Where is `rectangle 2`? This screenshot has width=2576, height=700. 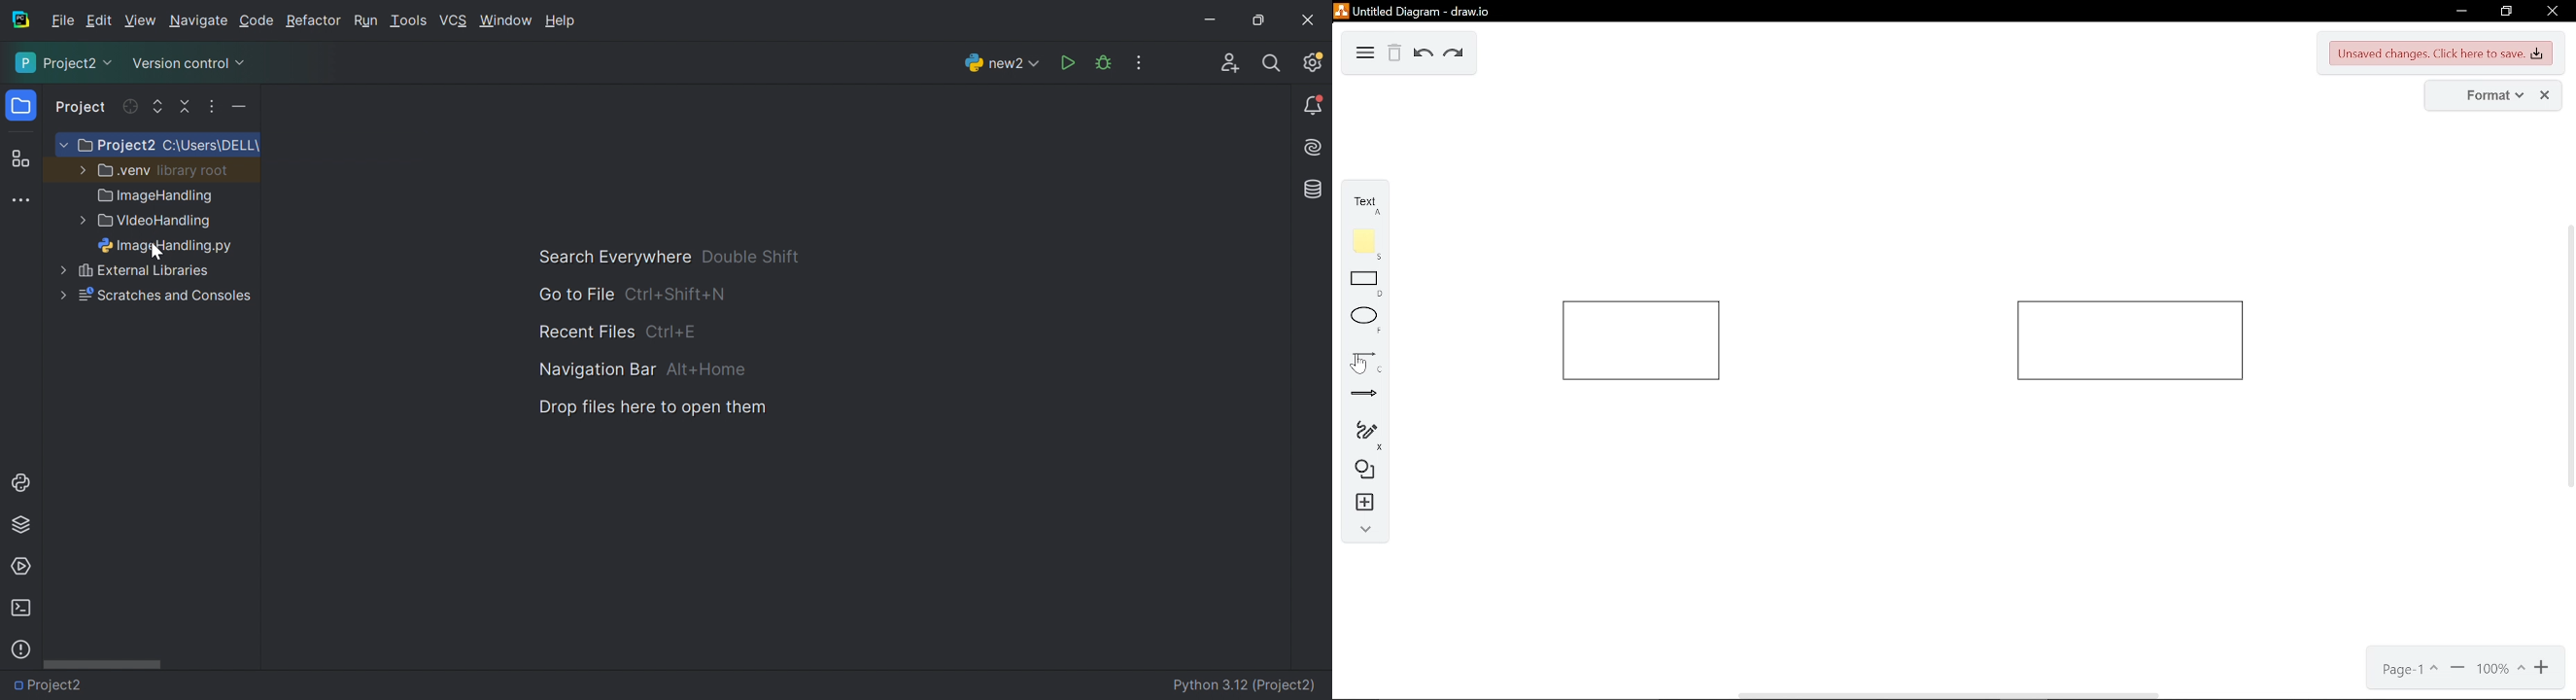
rectangle 2 is located at coordinates (2130, 340).